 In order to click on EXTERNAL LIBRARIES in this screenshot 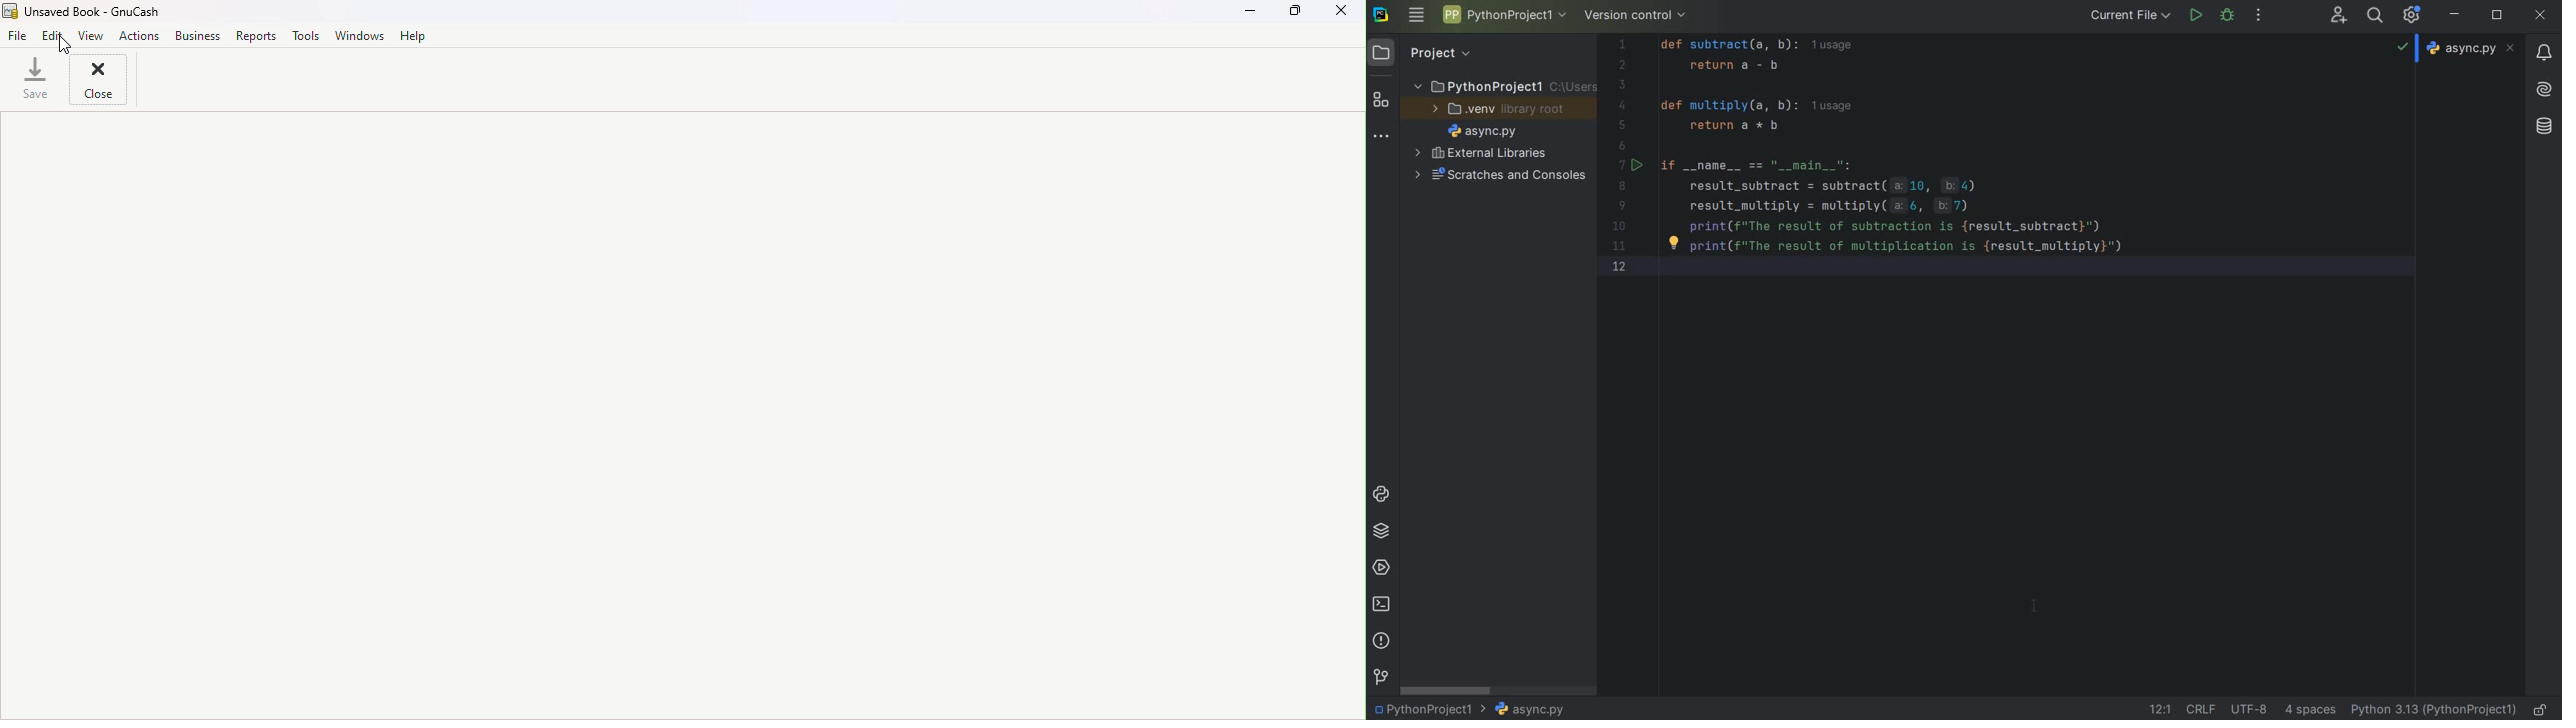, I will do `click(1481, 154)`.